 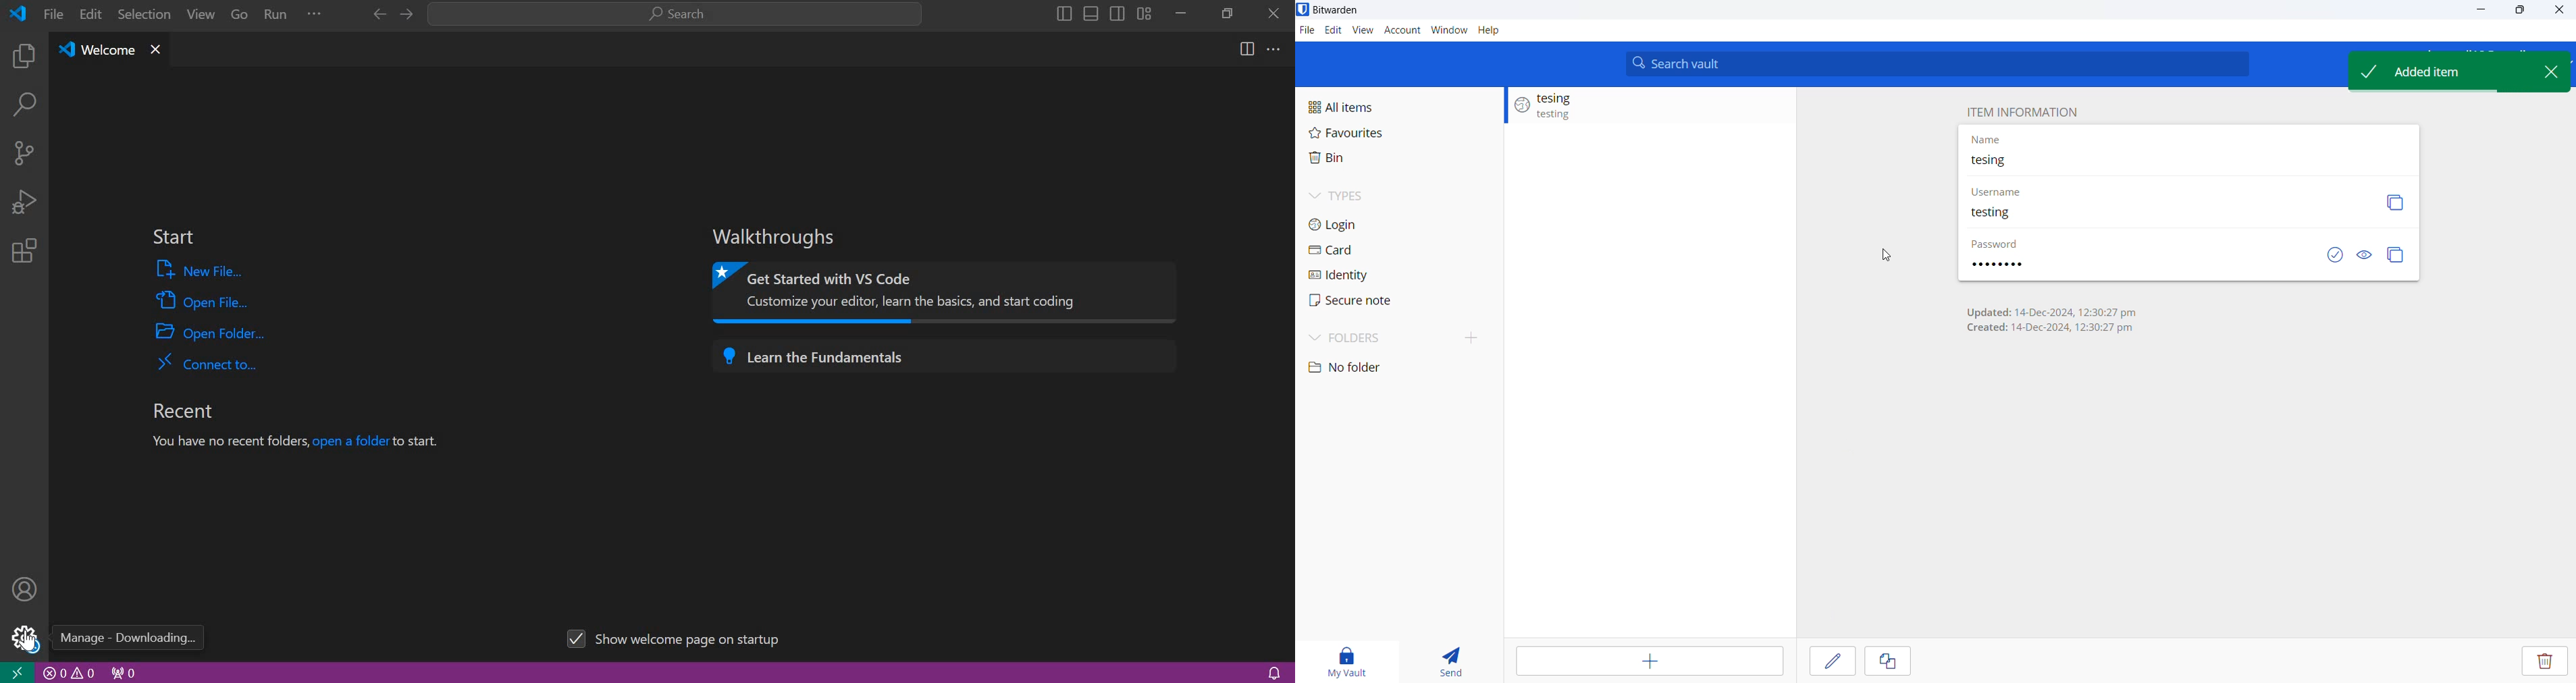 What do you see at coordinates (1363, 335) in the screenshot?
I see `Folders` at bounding box center [1363, 335].